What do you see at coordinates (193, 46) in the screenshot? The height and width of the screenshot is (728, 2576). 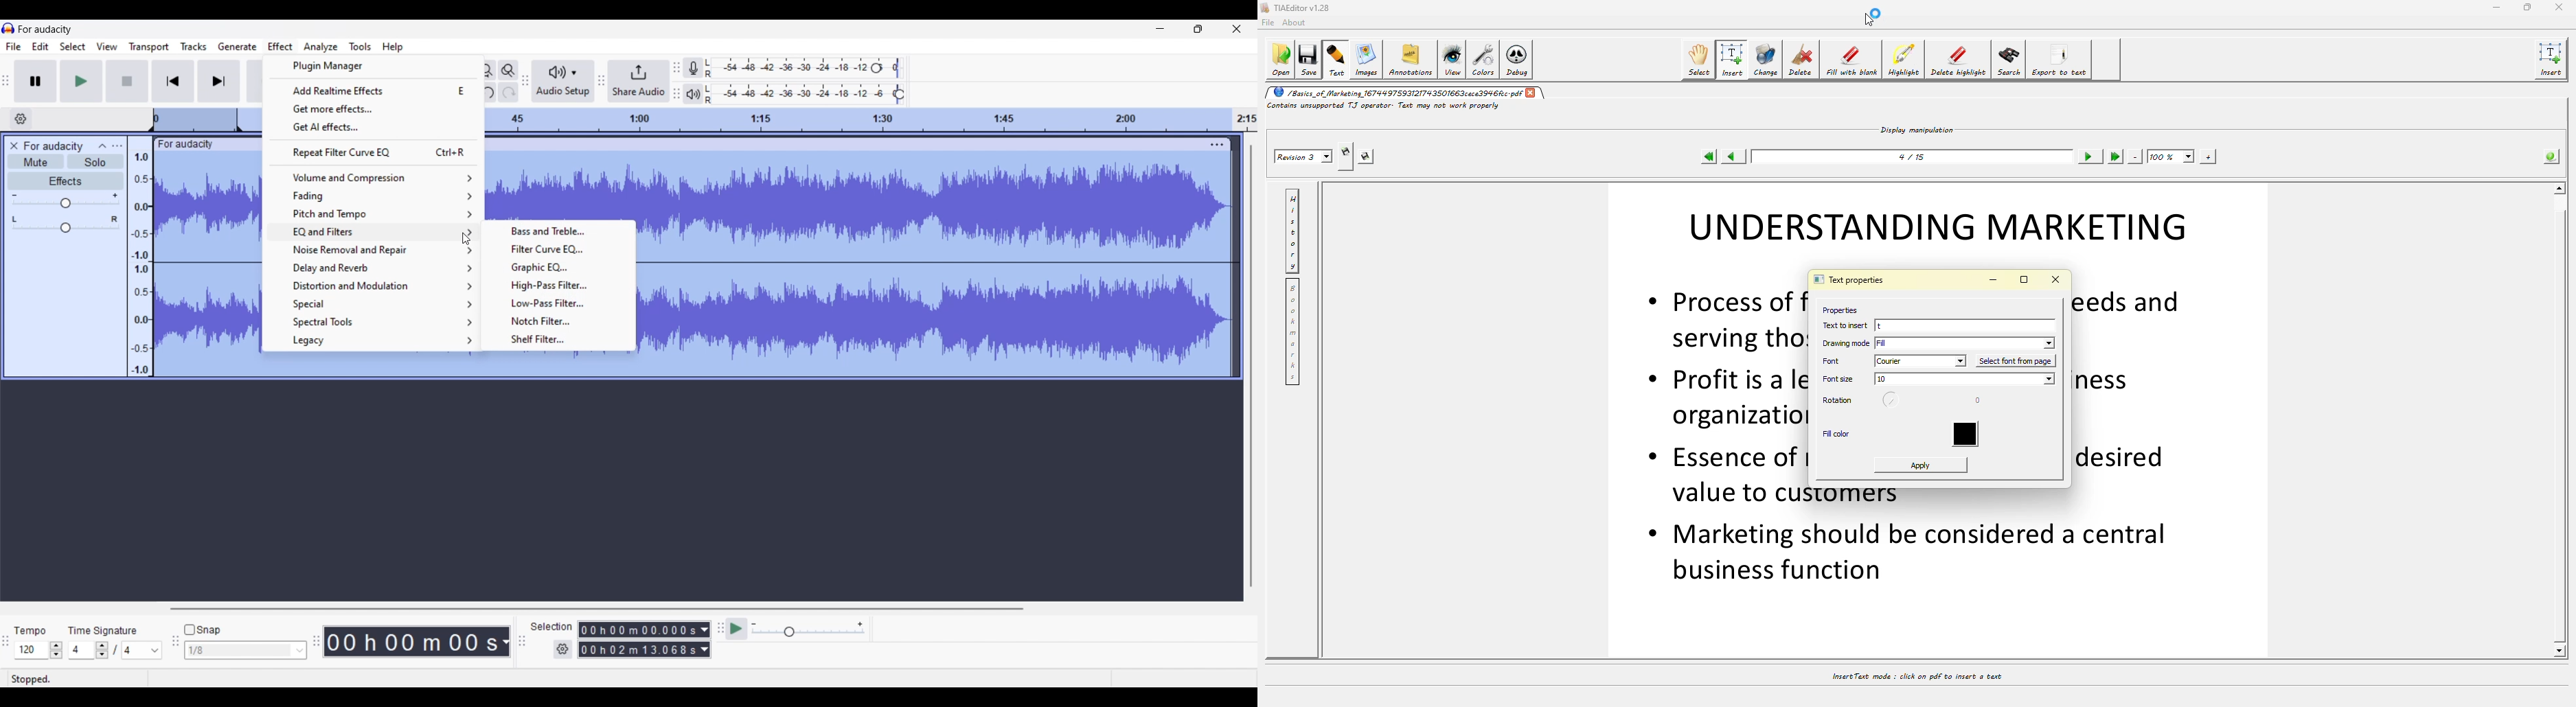 I see `Tracks menu` at bounding box center [193, 46].